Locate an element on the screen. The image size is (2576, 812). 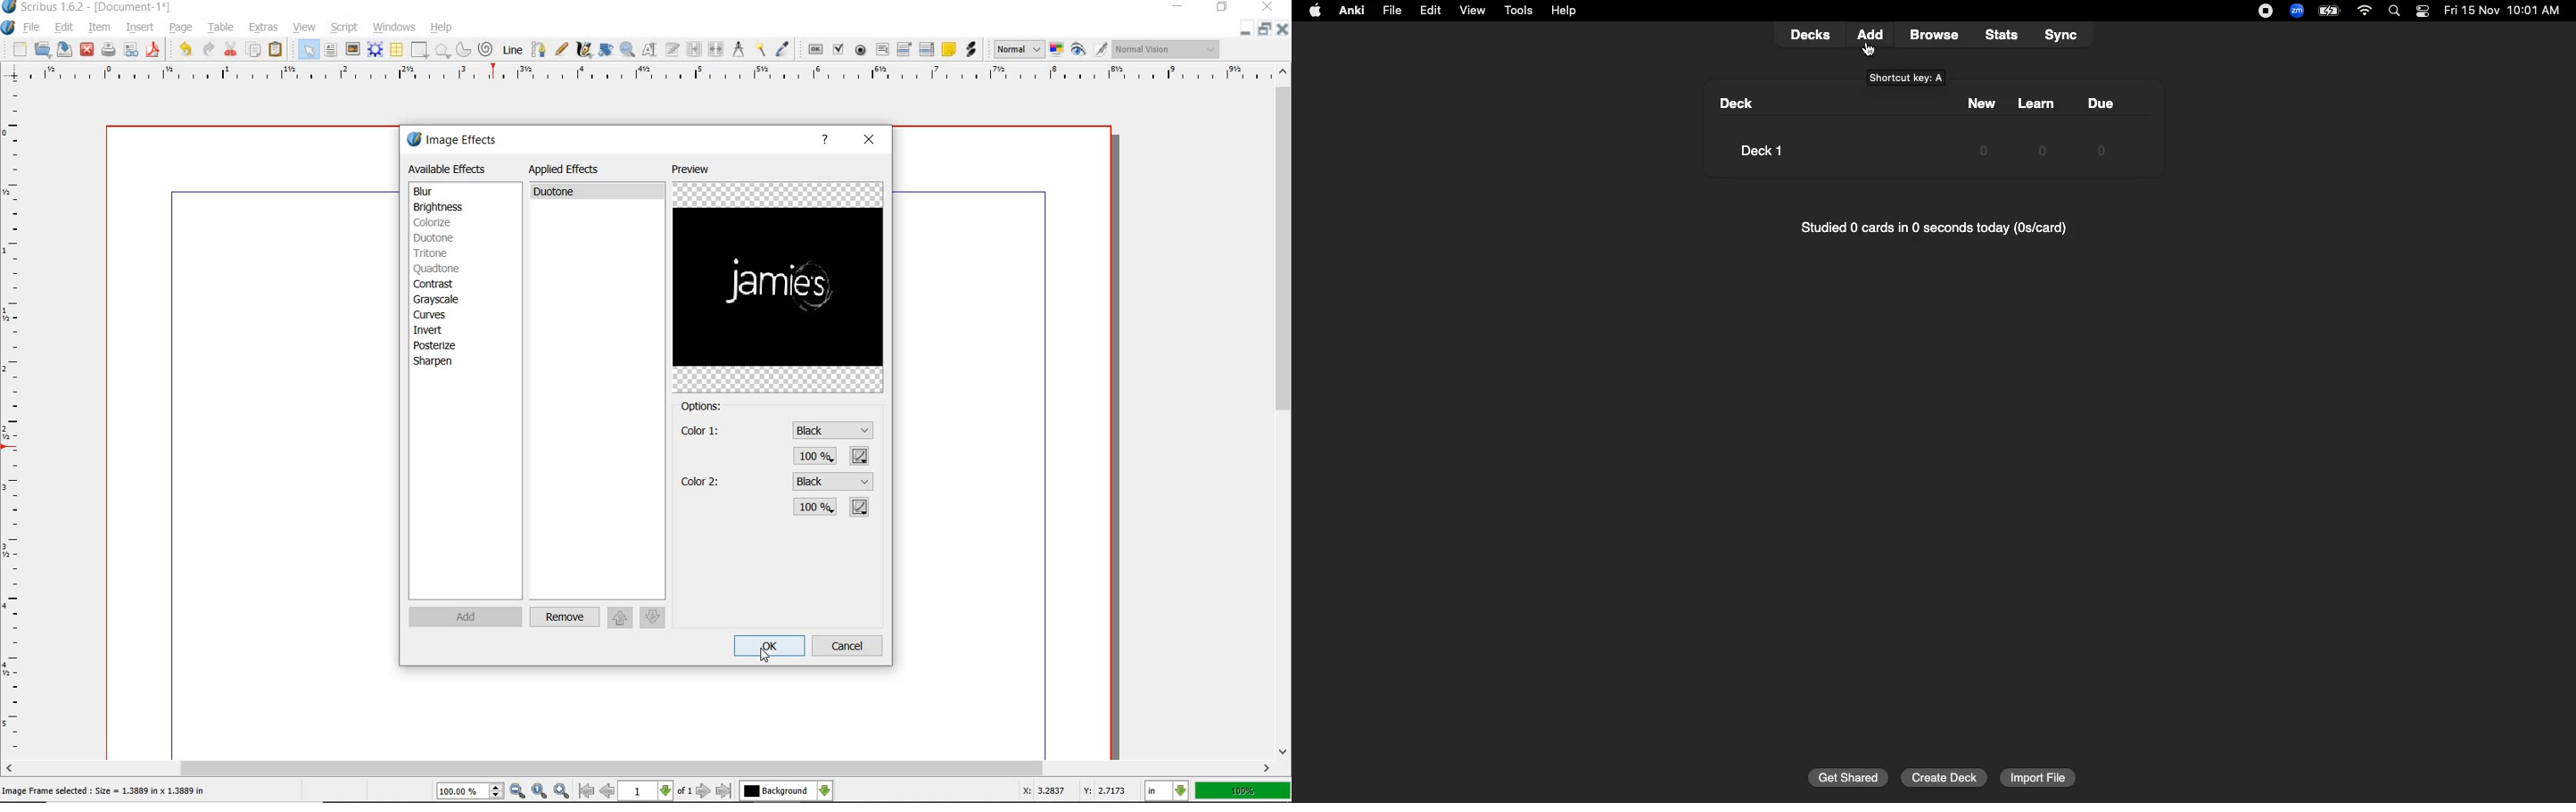
toggle color management is located at coordinates (1057, 49).